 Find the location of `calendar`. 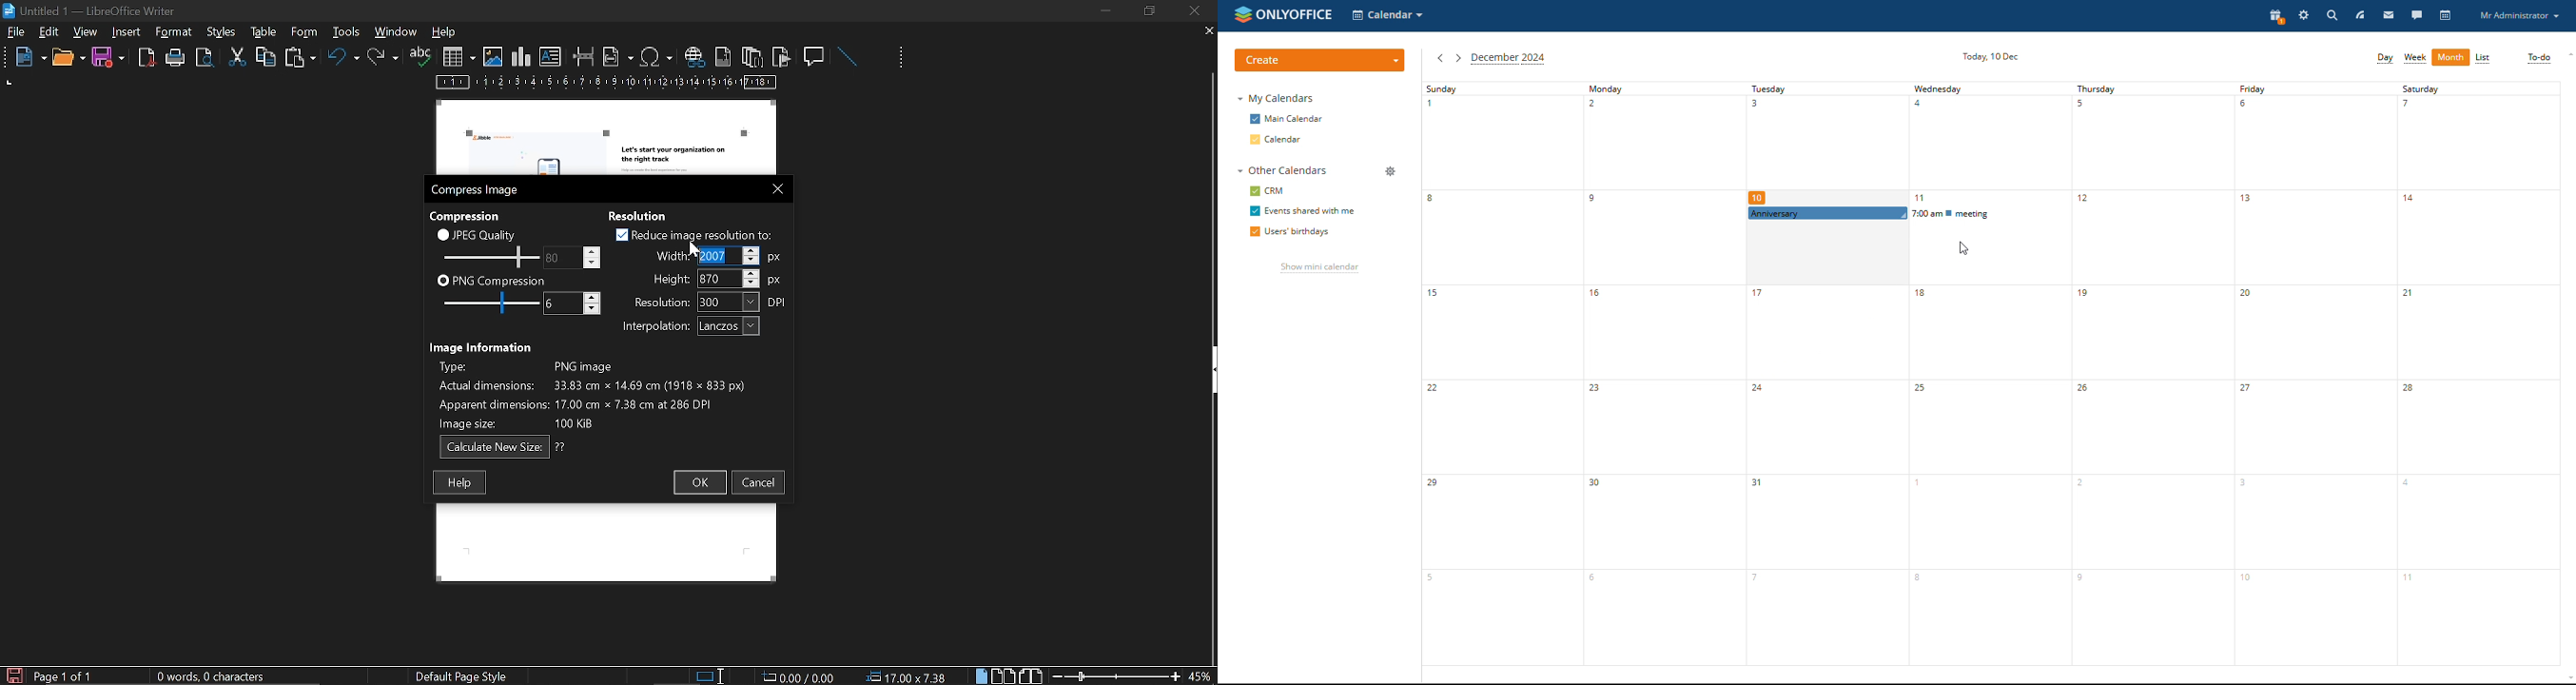

calendar is located at coordinates (2445, 16).